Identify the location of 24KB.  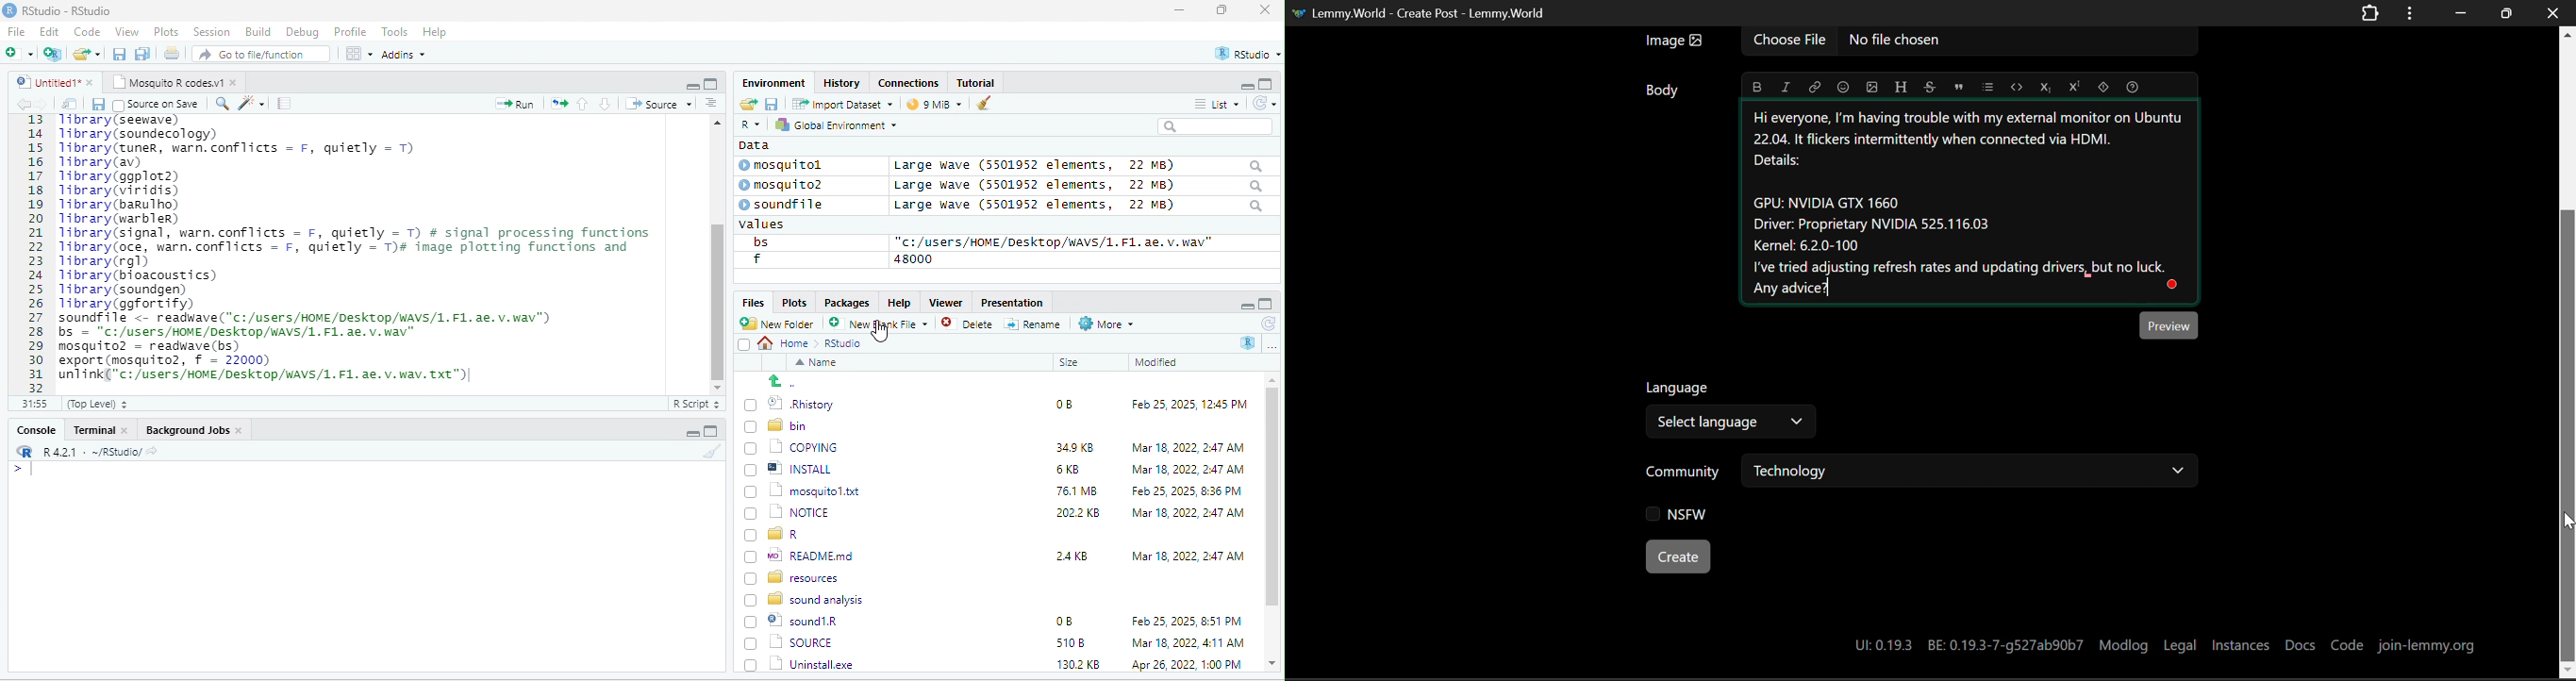
(1069, 555).